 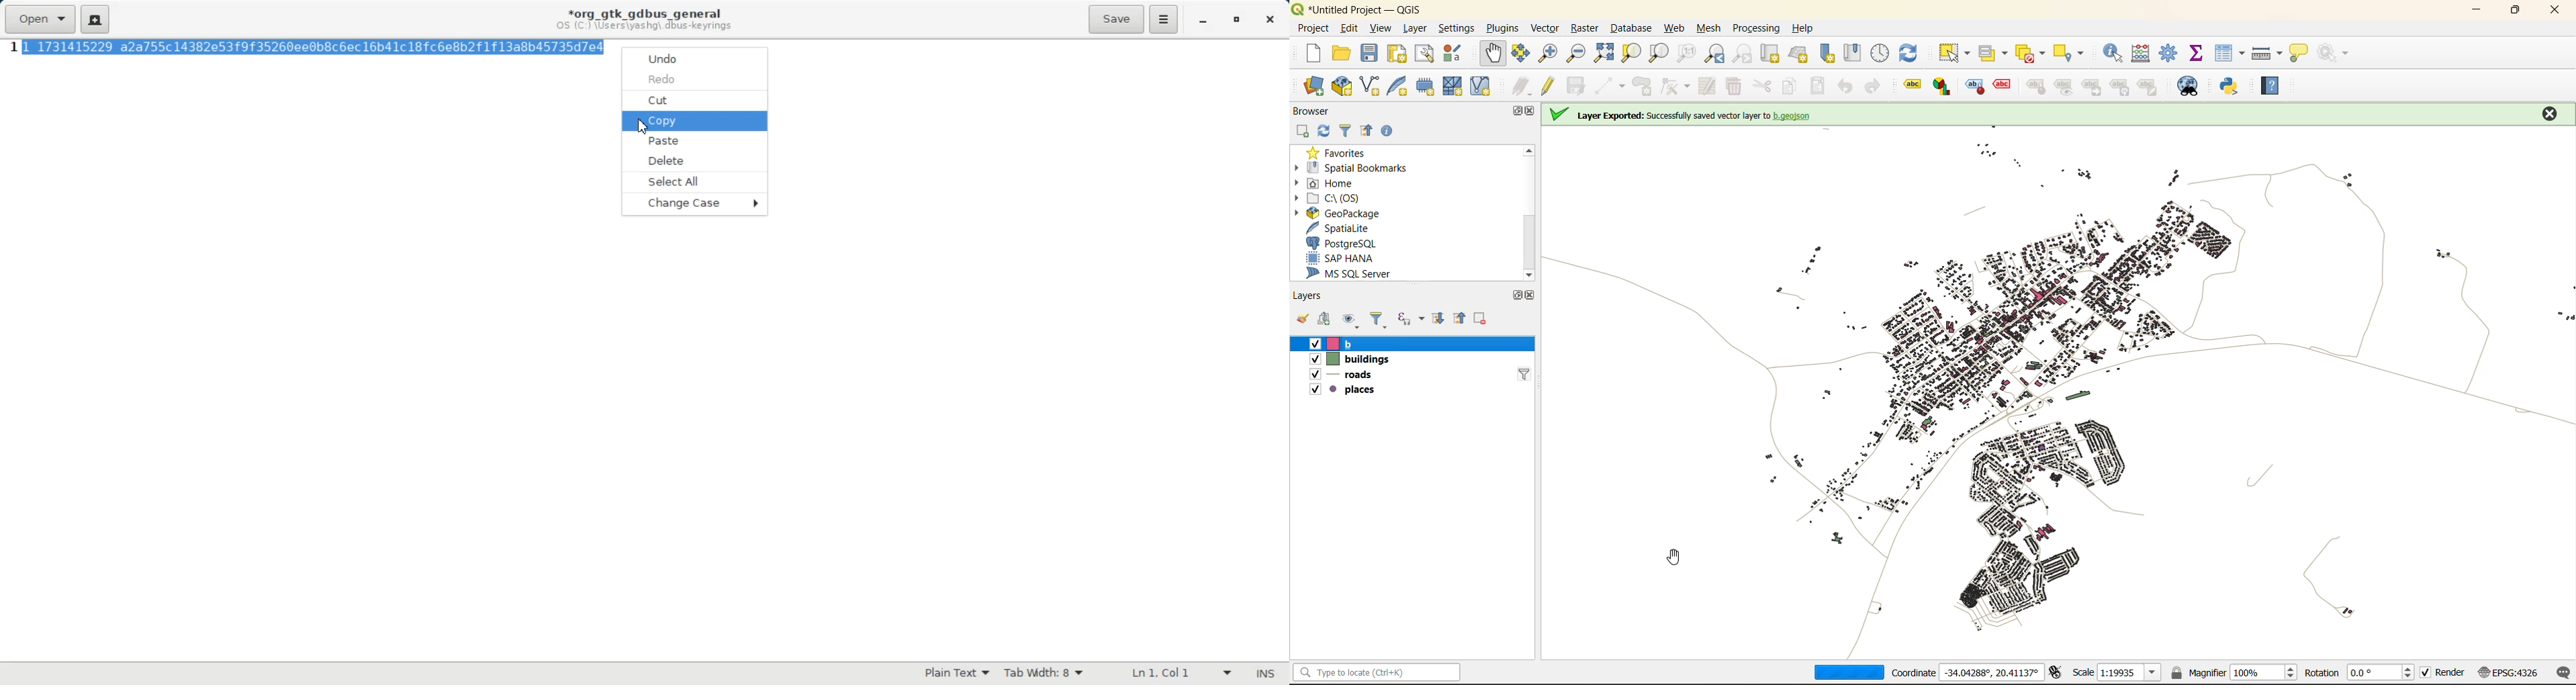 What do you see at coordinates (1693, 114) in the screenshot?
I see `on screen notification` at bounding box center [1693, 114].